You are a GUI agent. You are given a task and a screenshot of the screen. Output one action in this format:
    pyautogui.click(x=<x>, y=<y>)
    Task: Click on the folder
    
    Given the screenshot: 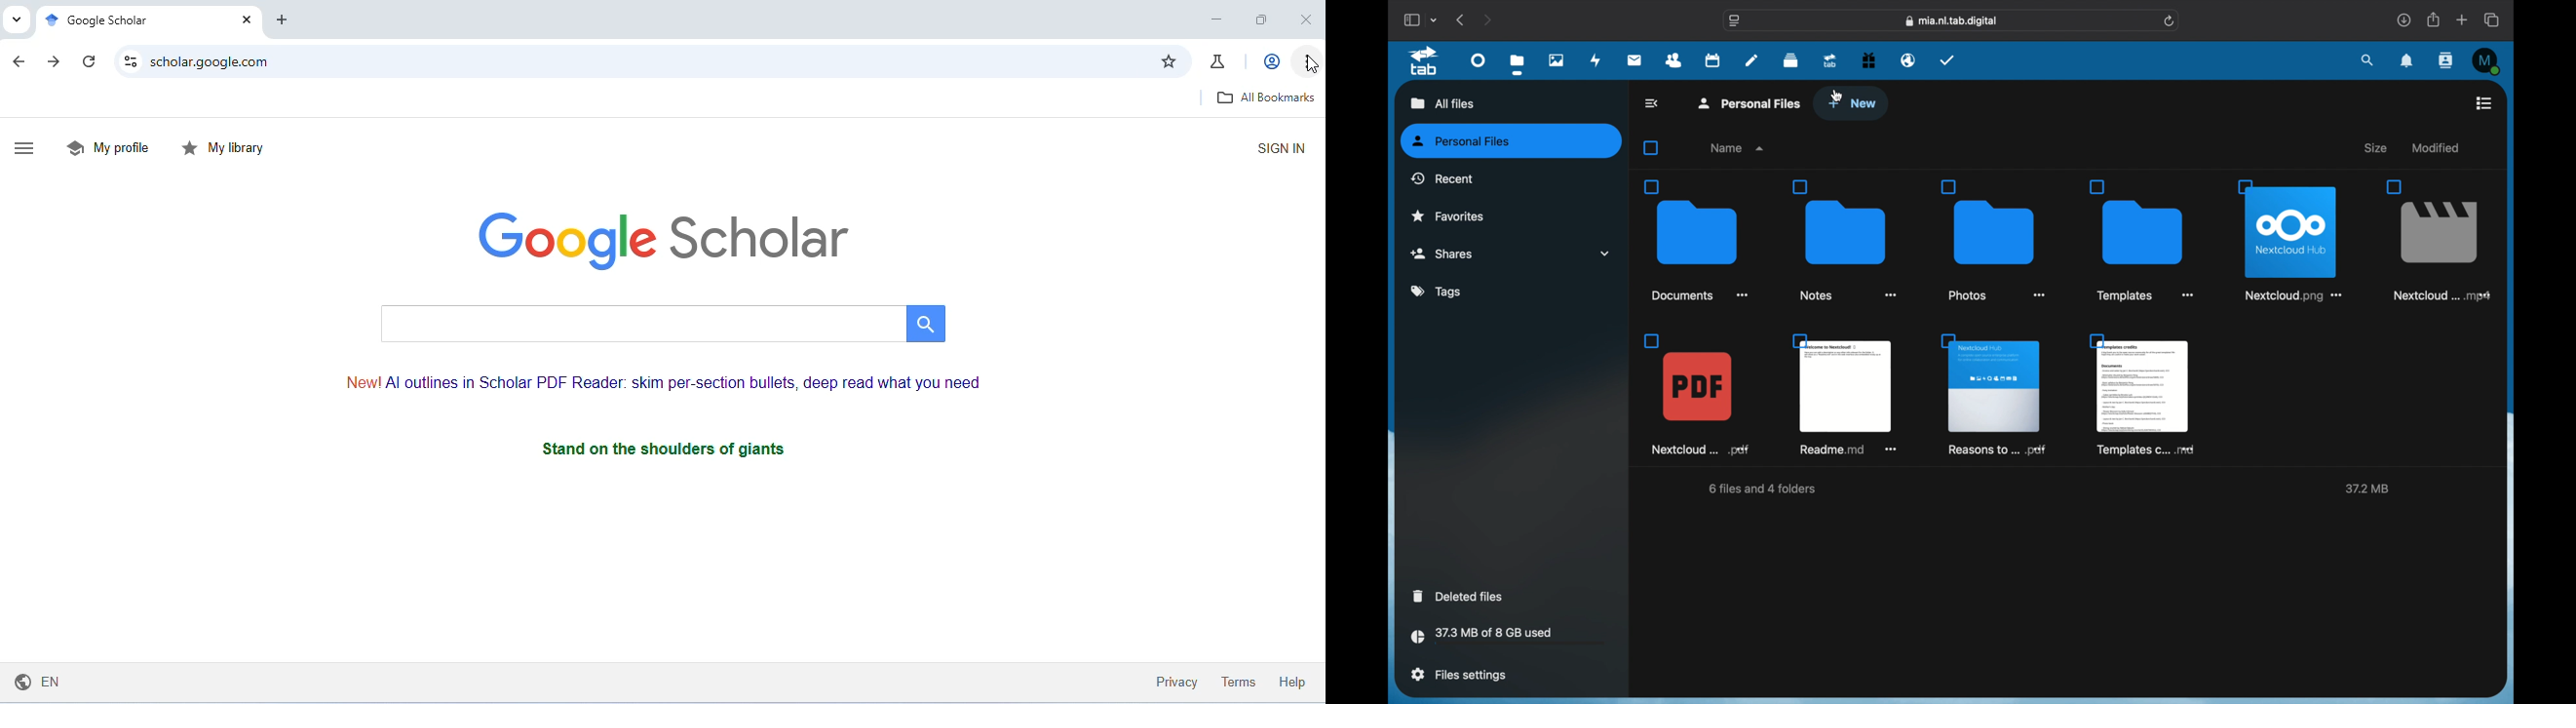 What is the action you would take?
    pyautogui.click(x=1696, y=240)
    